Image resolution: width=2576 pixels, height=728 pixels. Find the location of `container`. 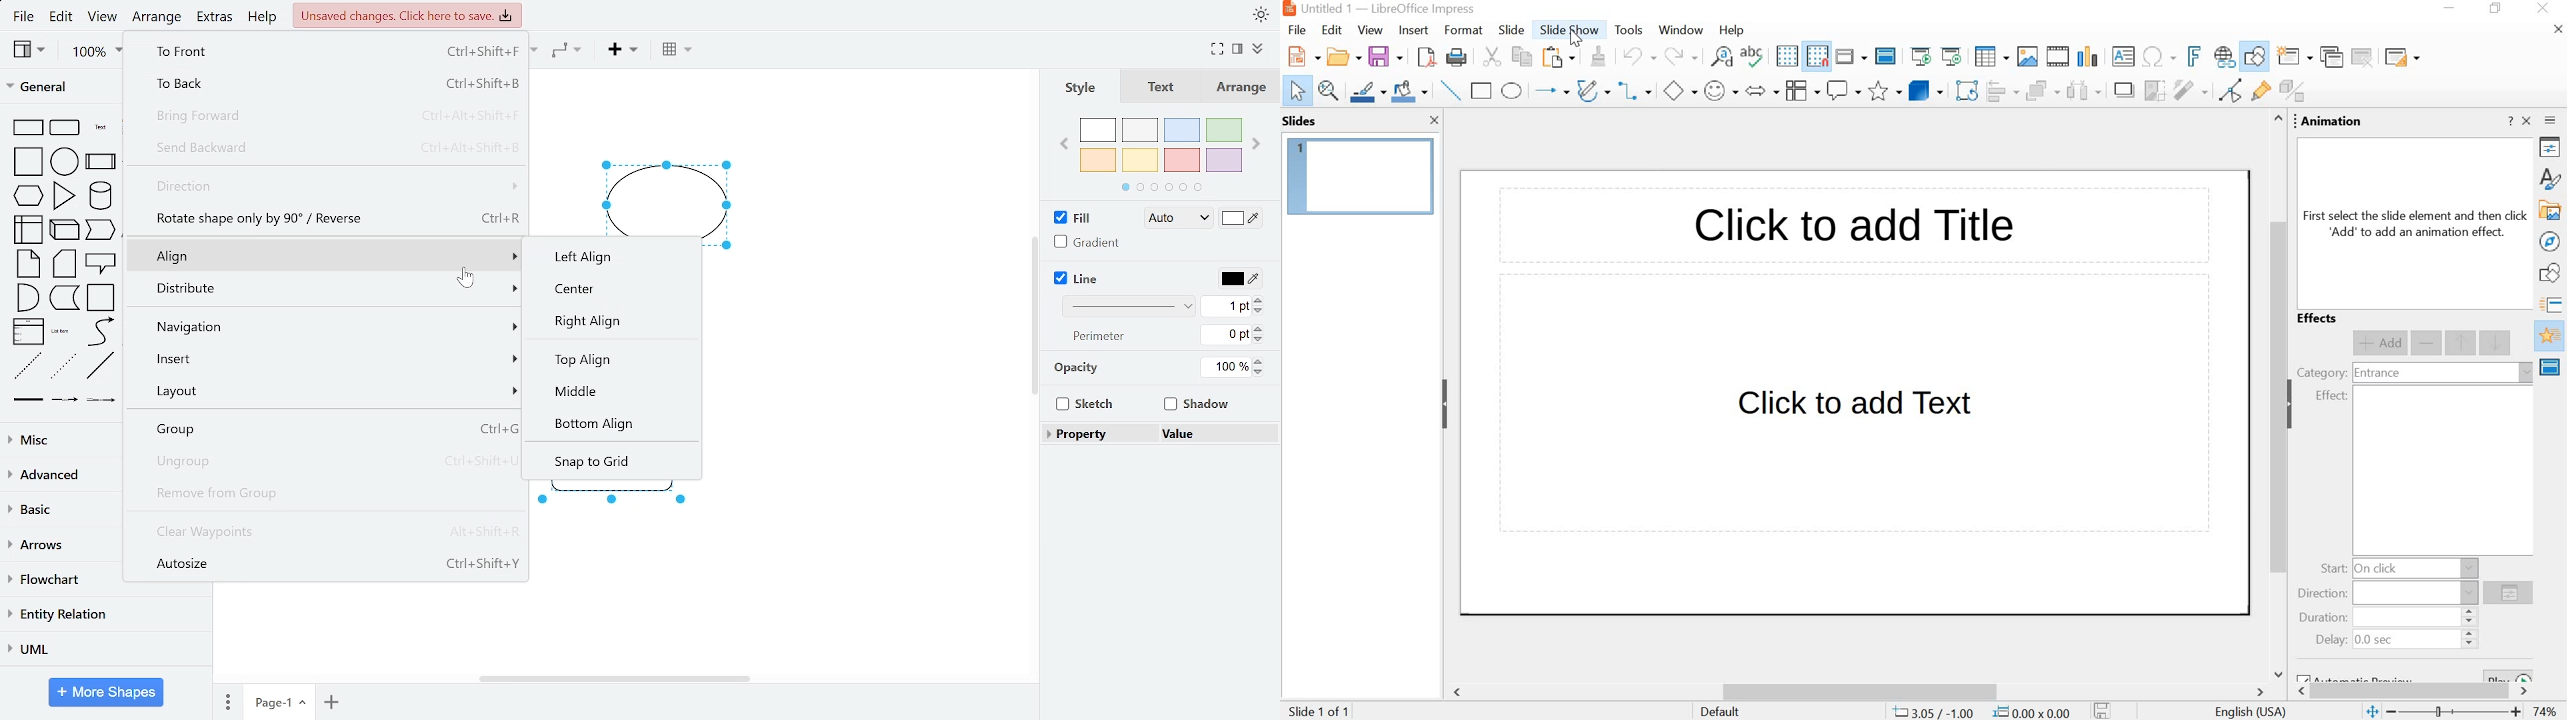

container is located at coordinates (102, 298).